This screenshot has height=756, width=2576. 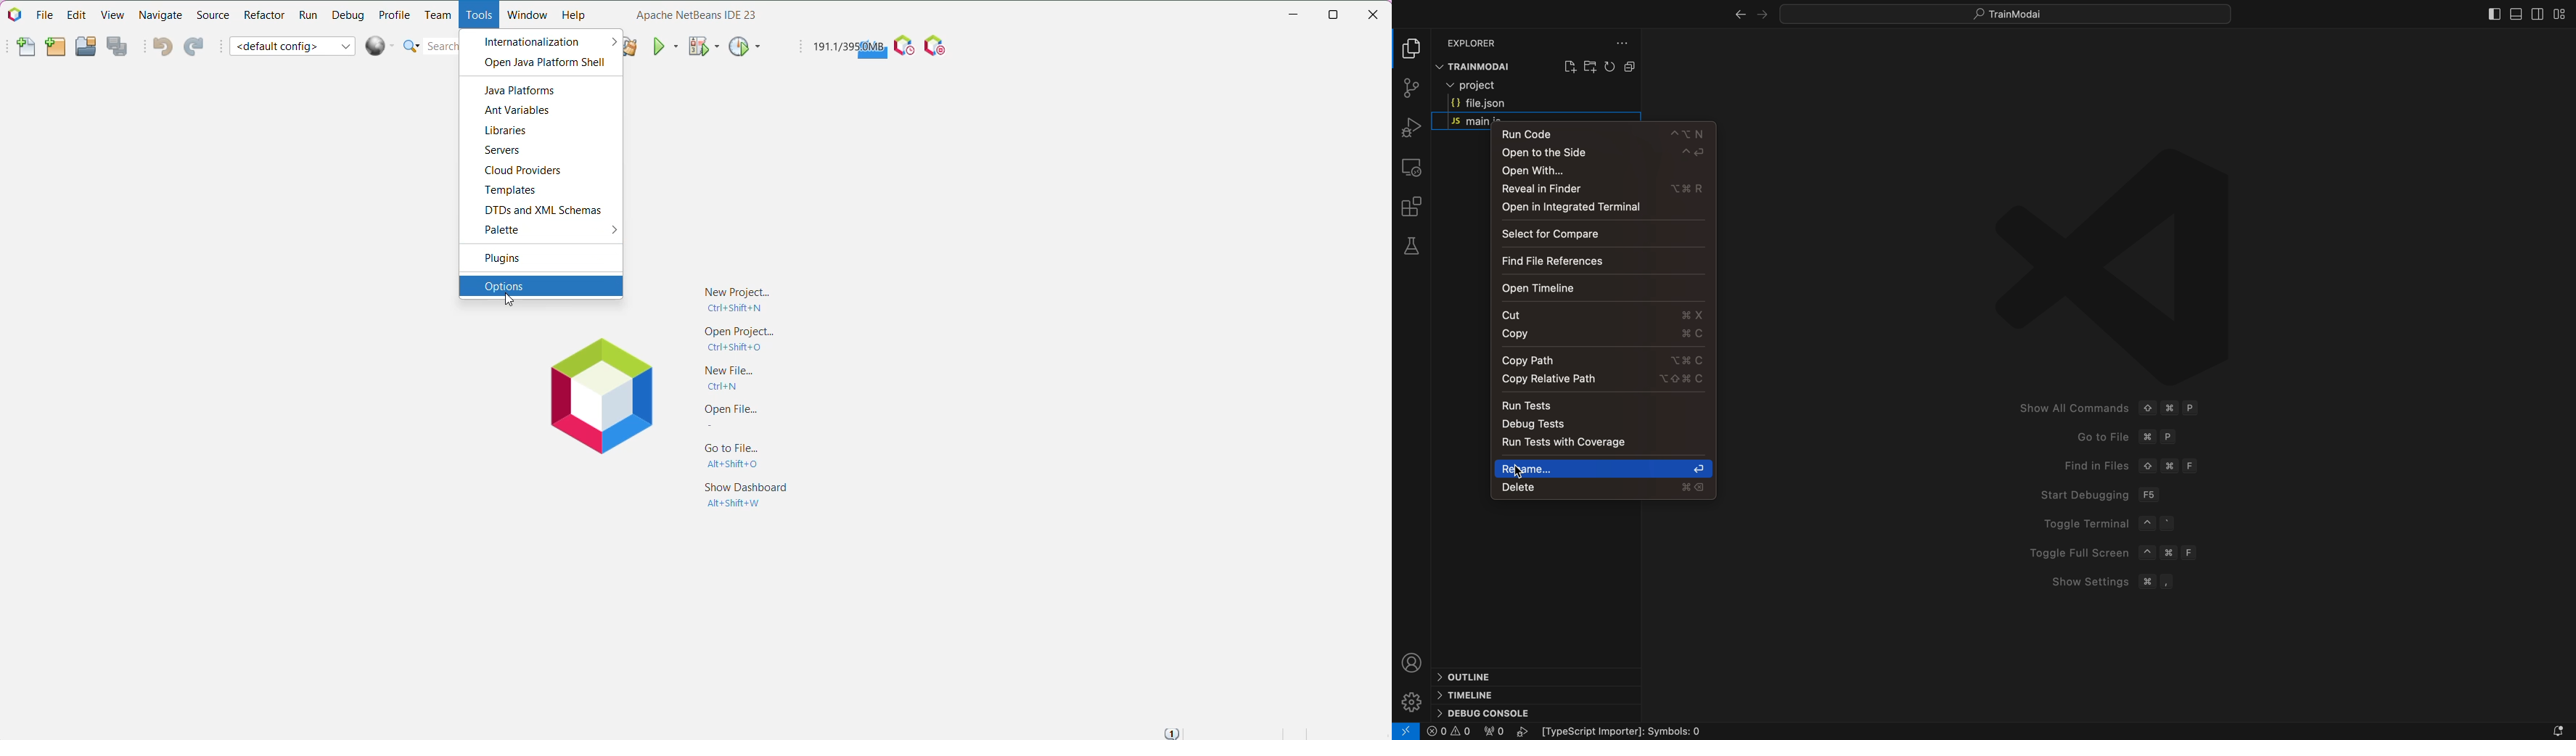 What do you see at coordinates (430, 46) in the screenshot?
I see `Quick Search Bar` at bounding box center [430, 46].